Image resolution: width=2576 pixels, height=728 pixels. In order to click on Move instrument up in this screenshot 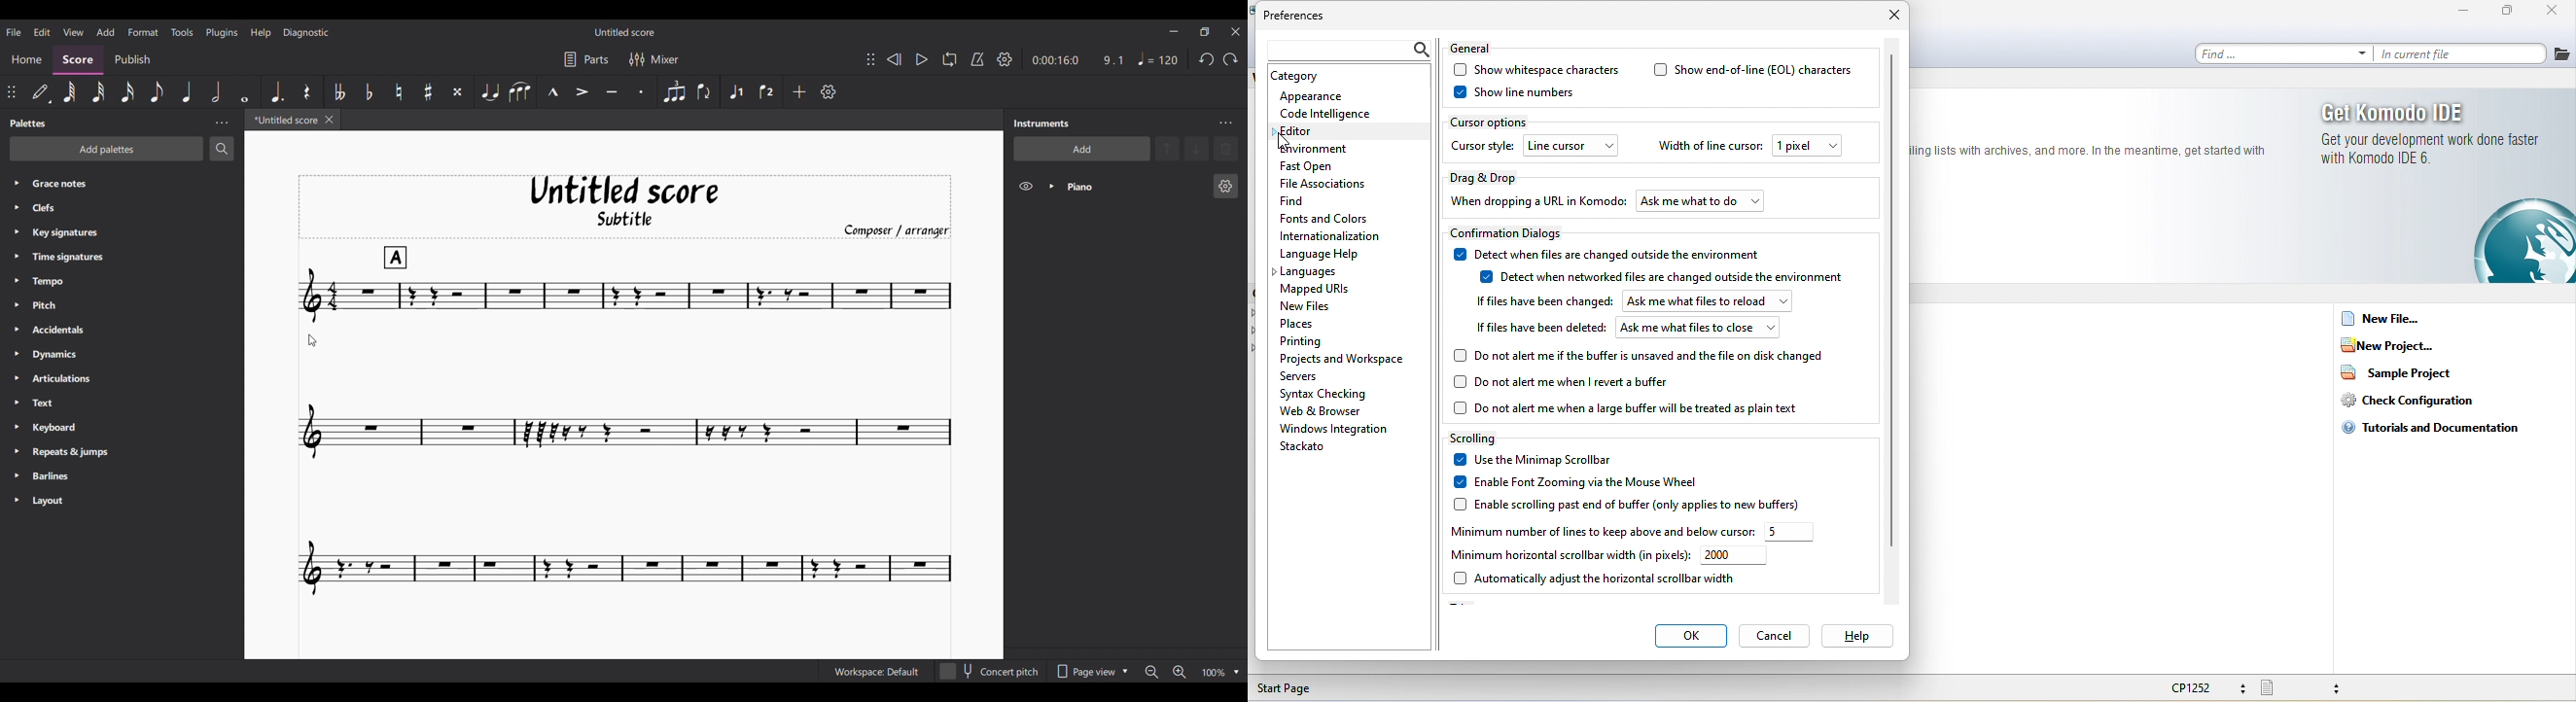, I will do `click(1168, 148)`.